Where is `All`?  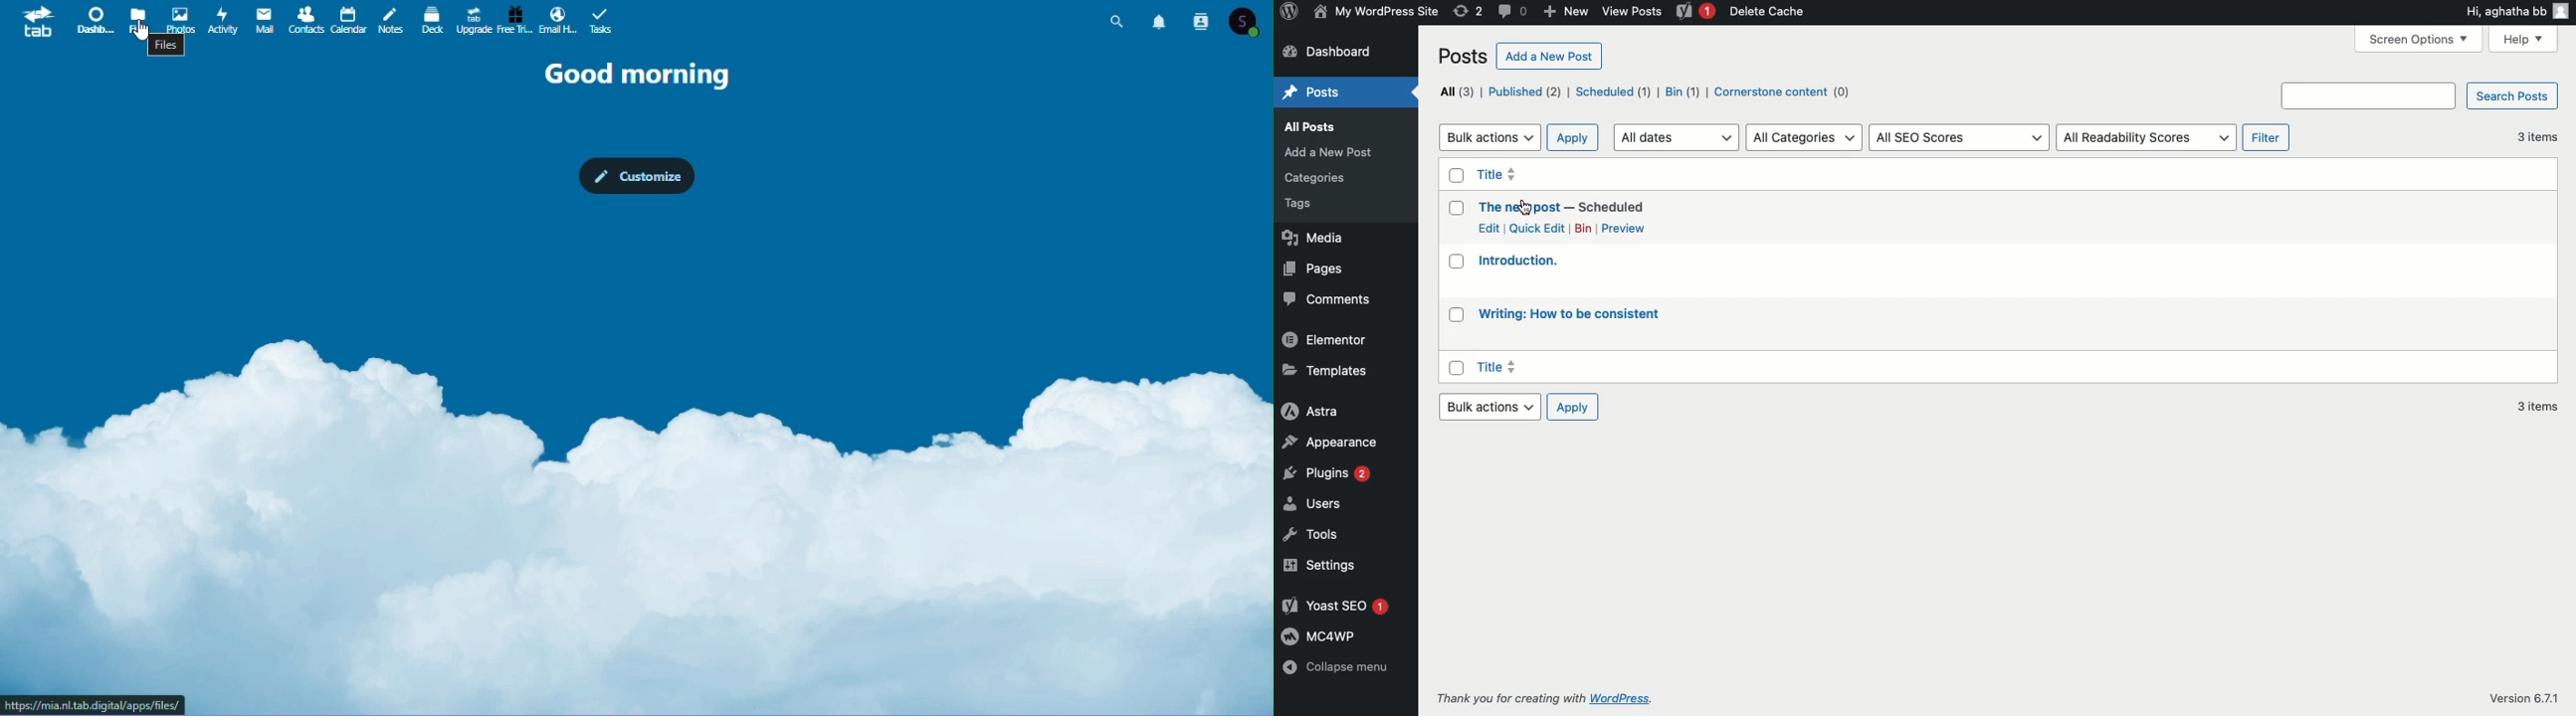
All is located at coordinates (1454, 91).